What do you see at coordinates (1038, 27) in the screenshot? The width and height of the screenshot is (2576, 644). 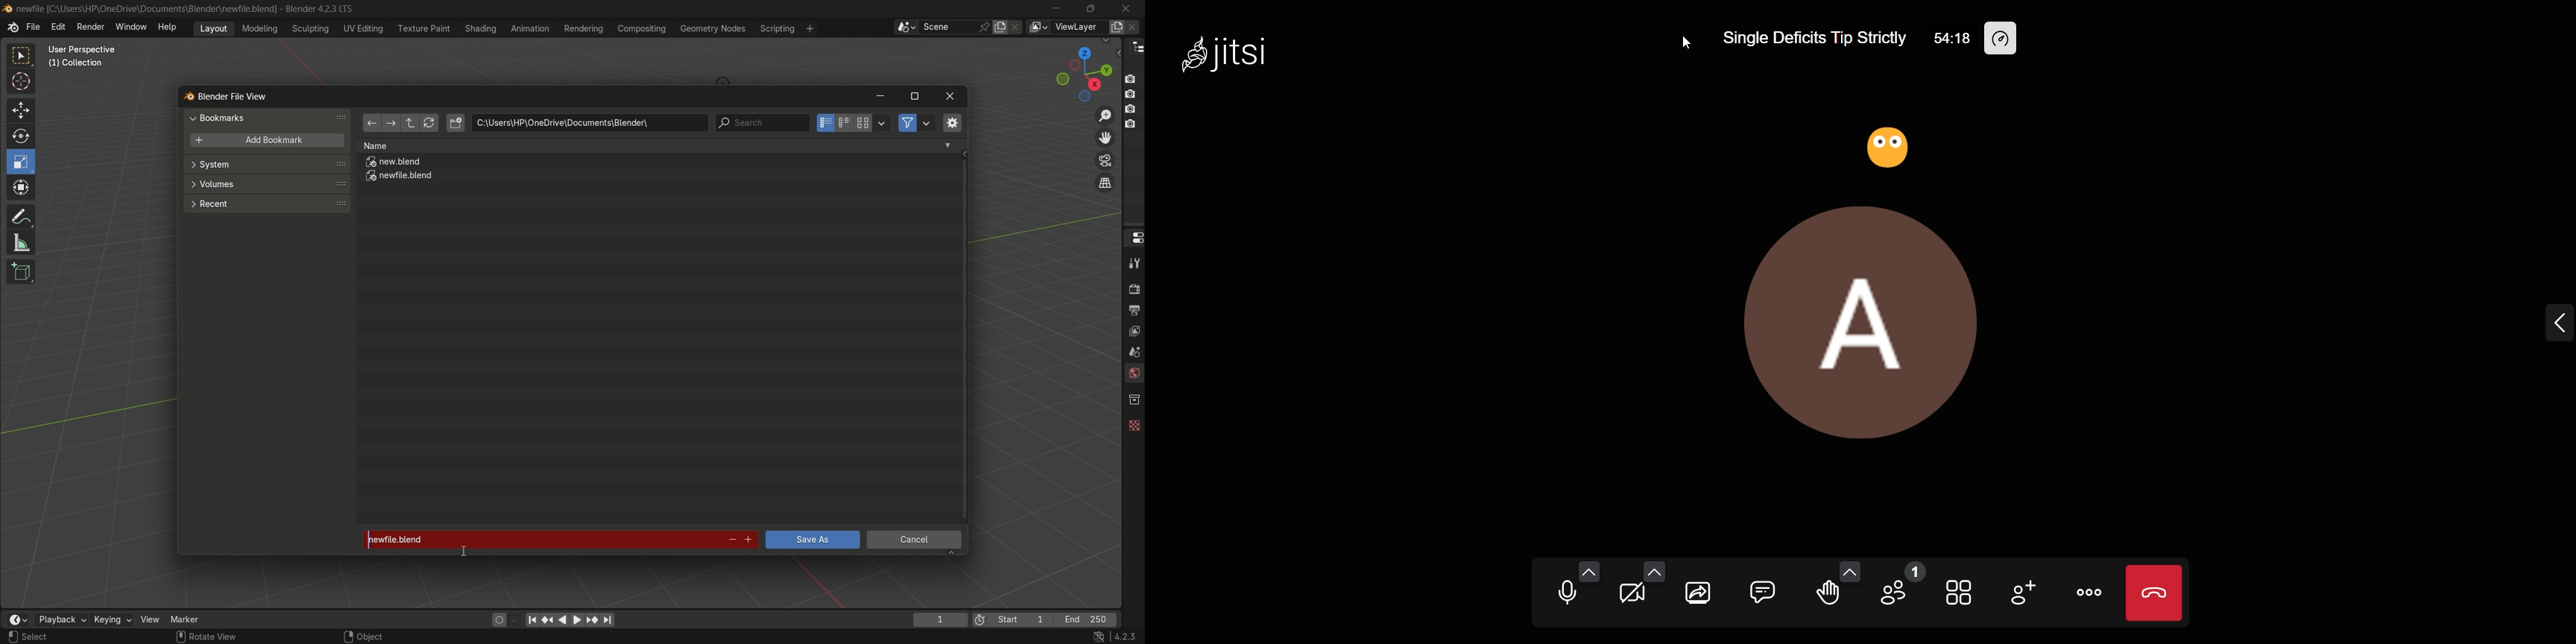 I see `view layer` at bounding box center [1038, 27].